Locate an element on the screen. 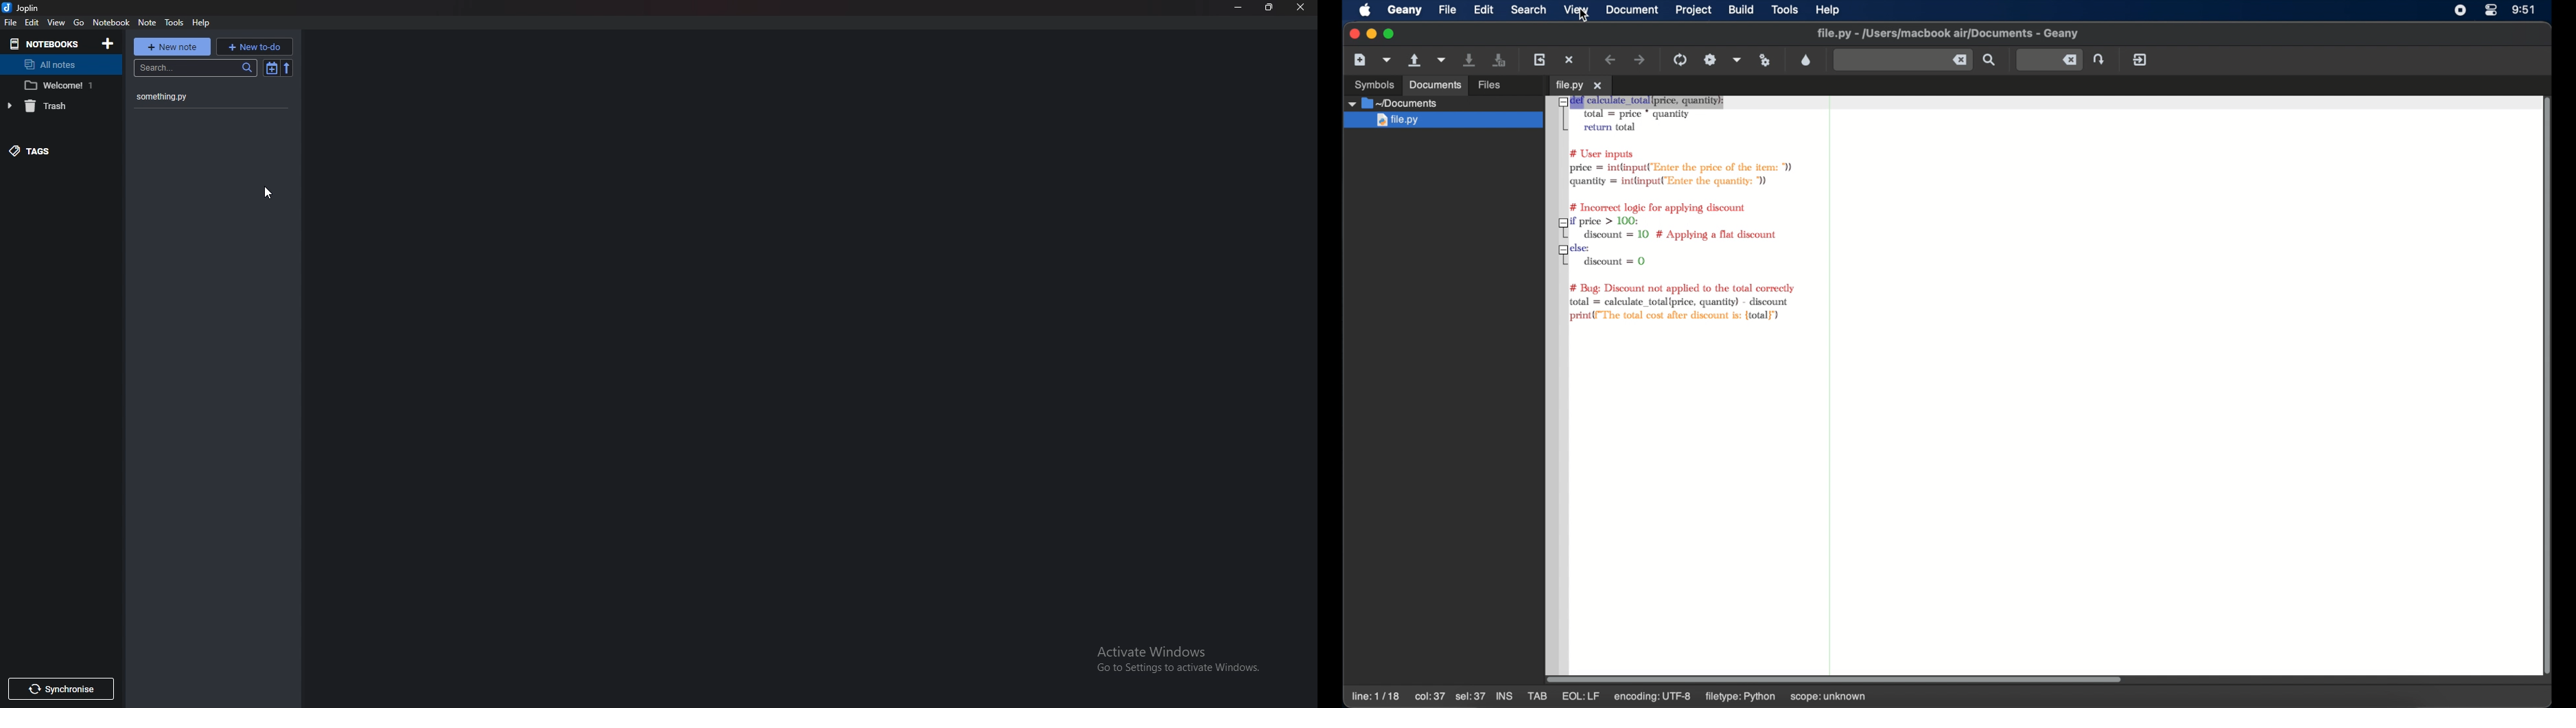 The height and width of the screenshot is (728, 2576). Note is located at coordinates (148, 23).